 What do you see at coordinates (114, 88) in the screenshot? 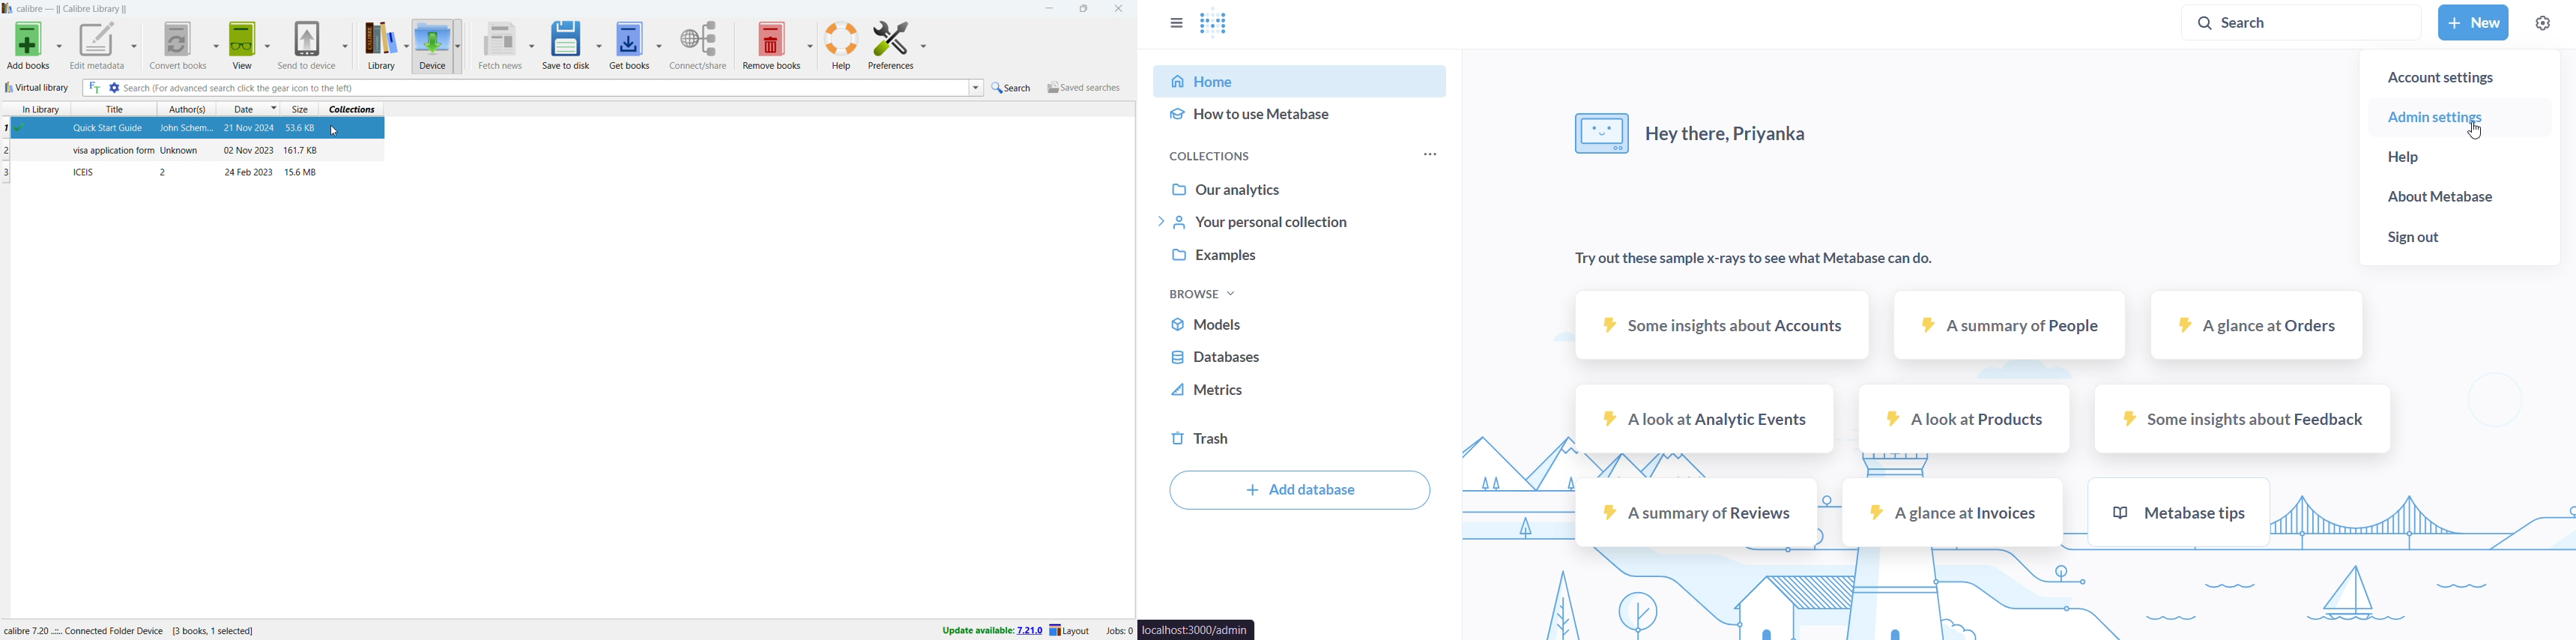
I see `advanced search` at bounding box center [114, 88].